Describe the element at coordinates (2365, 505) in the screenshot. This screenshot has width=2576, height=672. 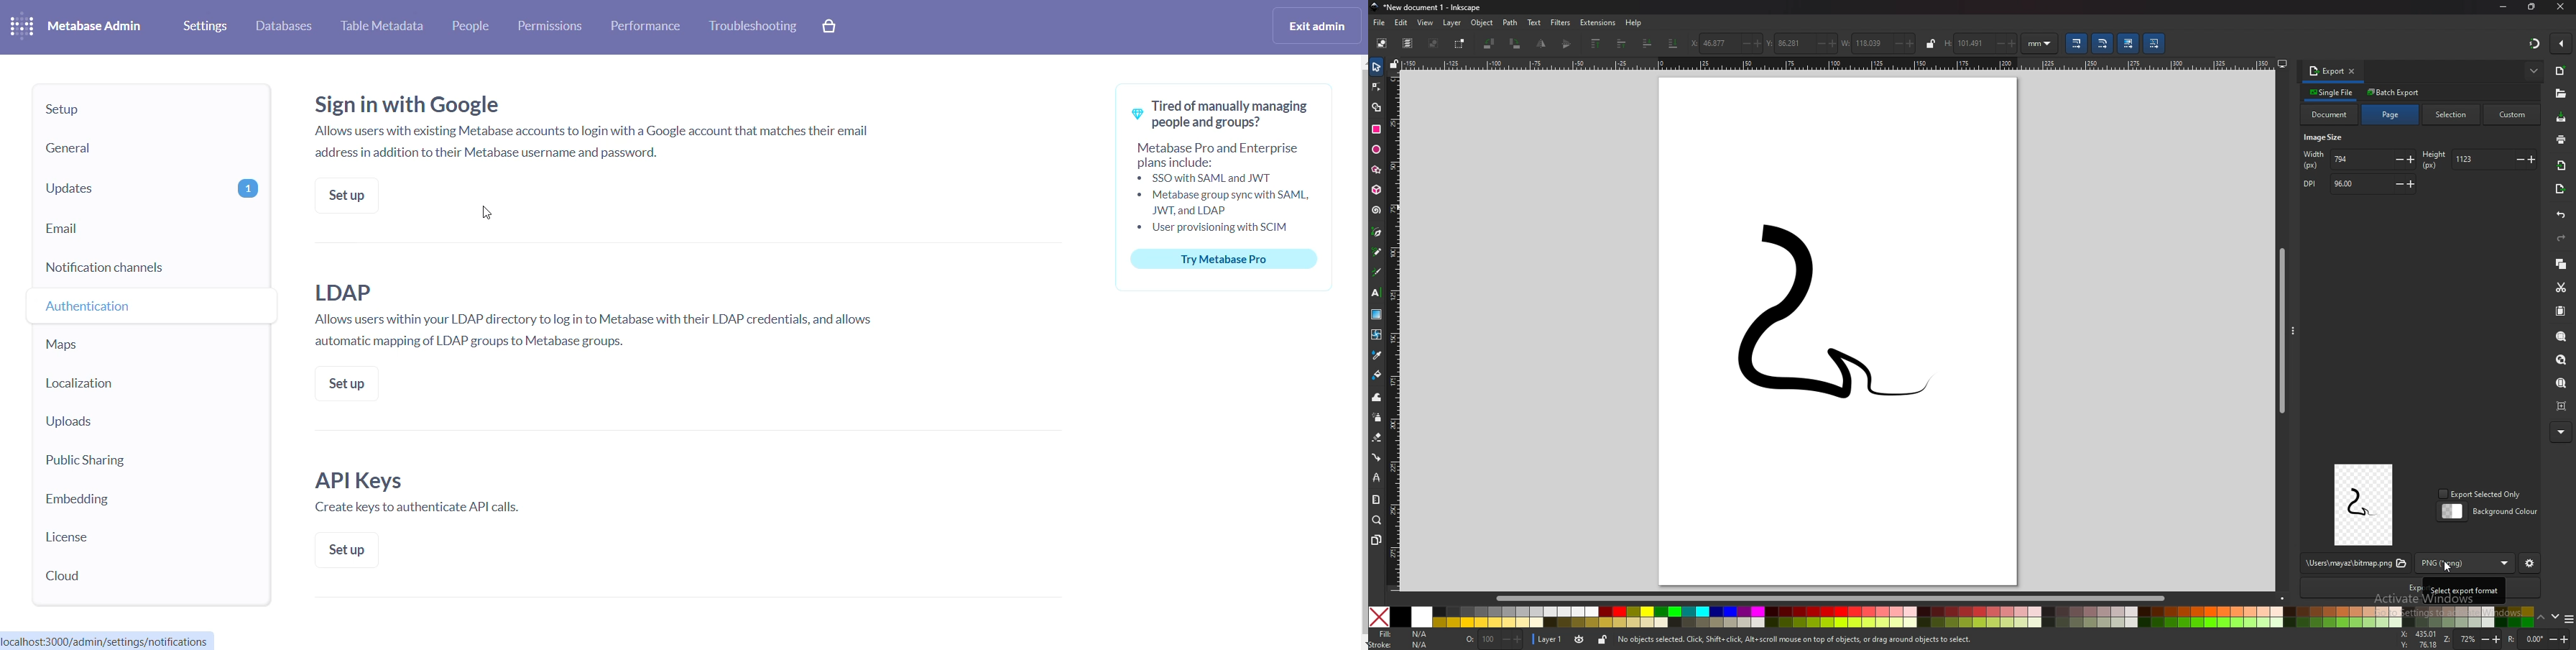
I see `preview` at that location.